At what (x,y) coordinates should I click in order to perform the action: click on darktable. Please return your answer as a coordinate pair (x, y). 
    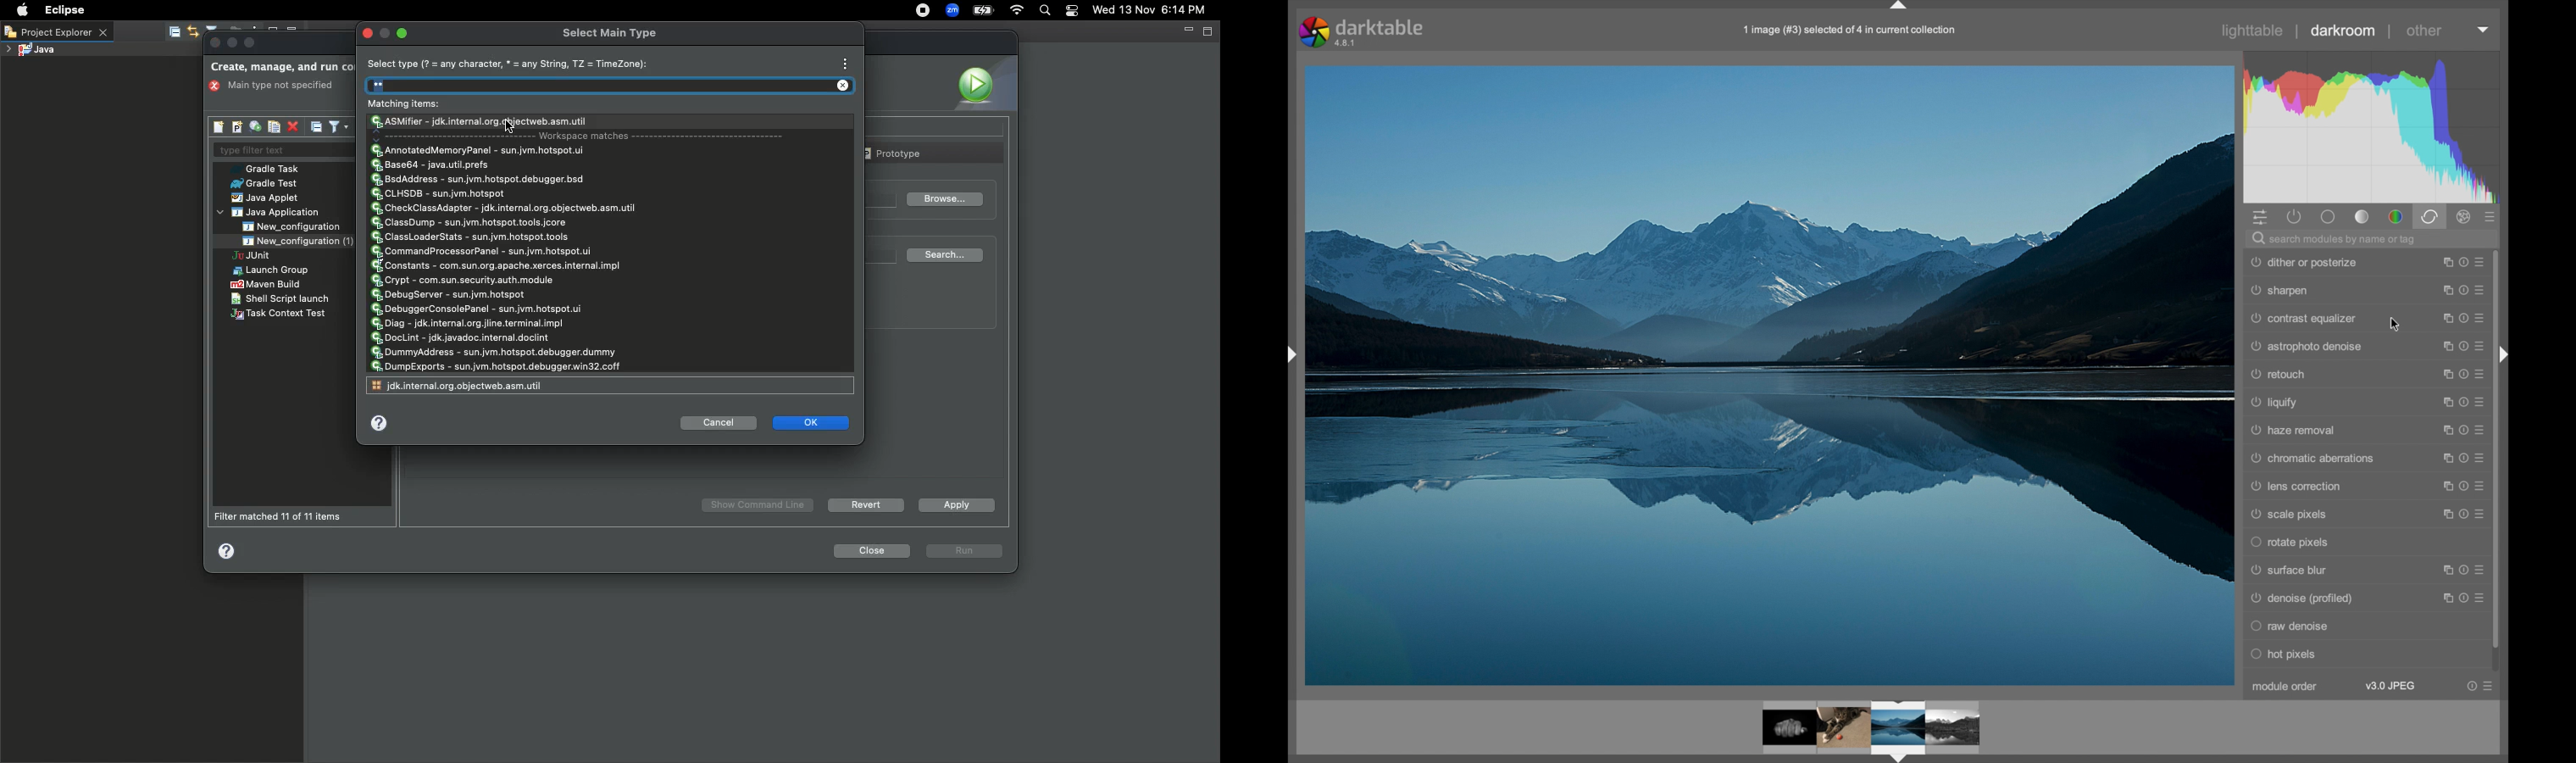
    Looking at the image, I should click on (1361, 32).